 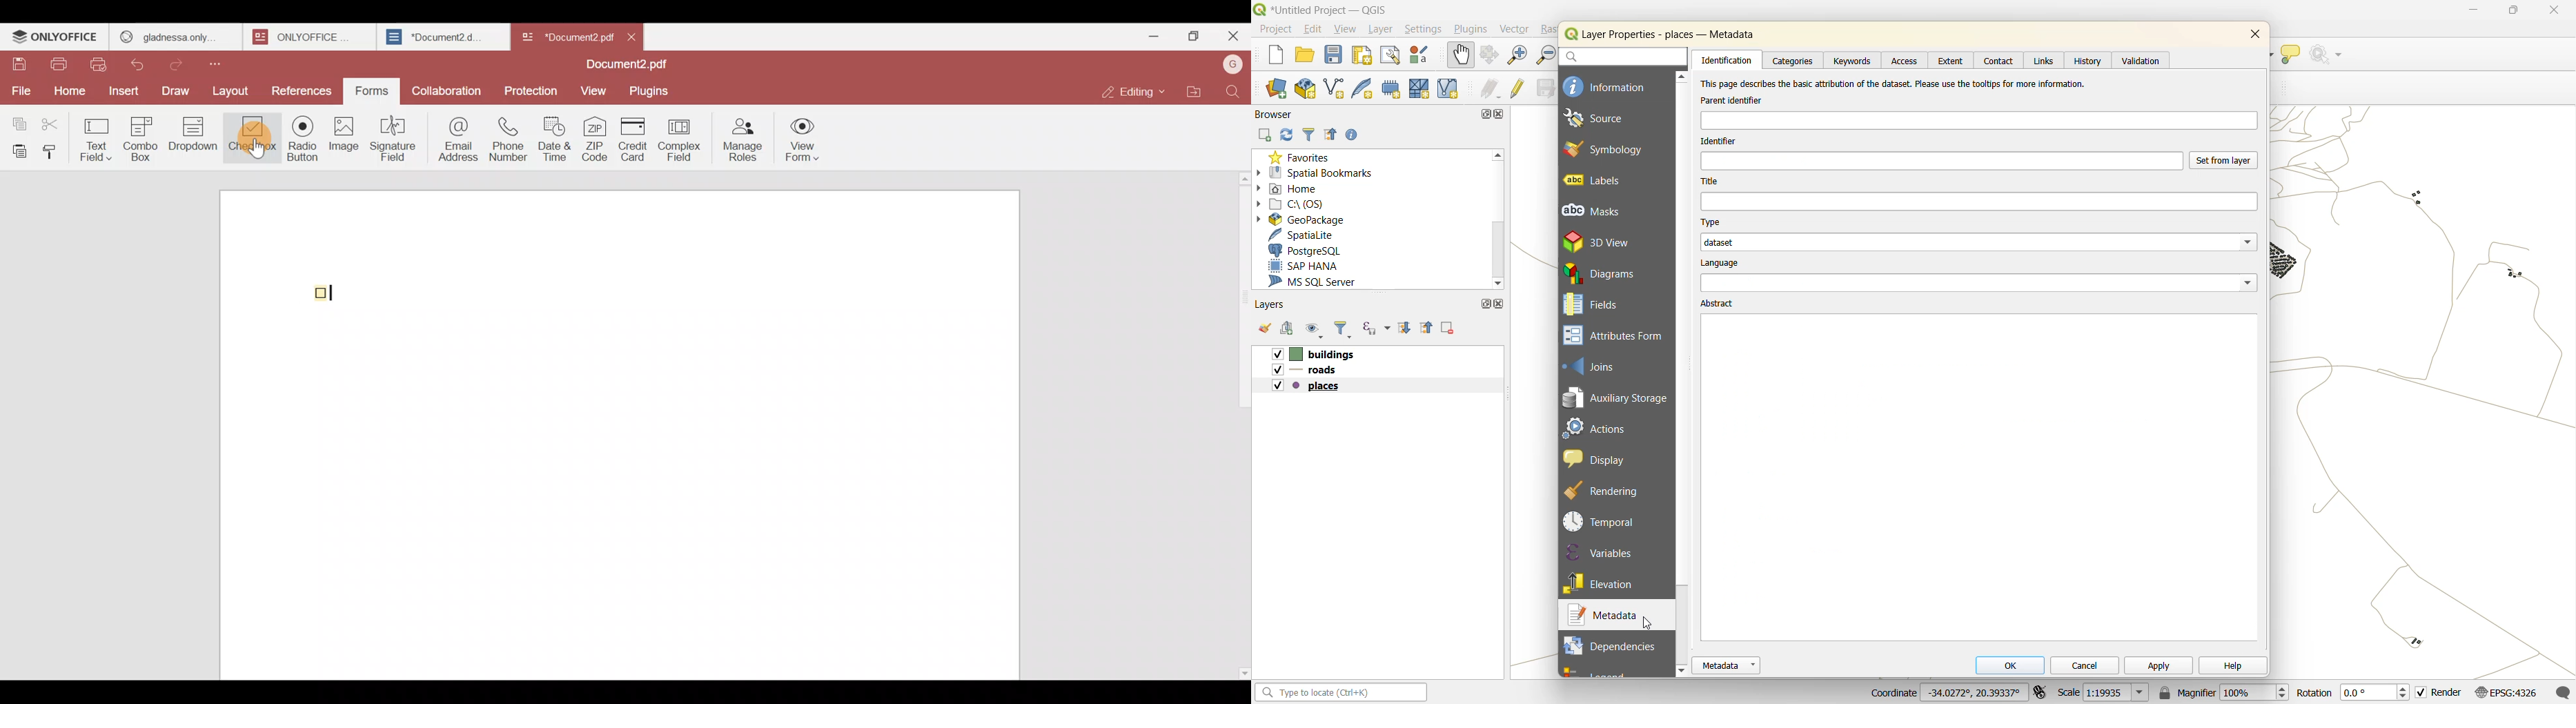 I want to click on minimize, so click(x=2479, y=10).